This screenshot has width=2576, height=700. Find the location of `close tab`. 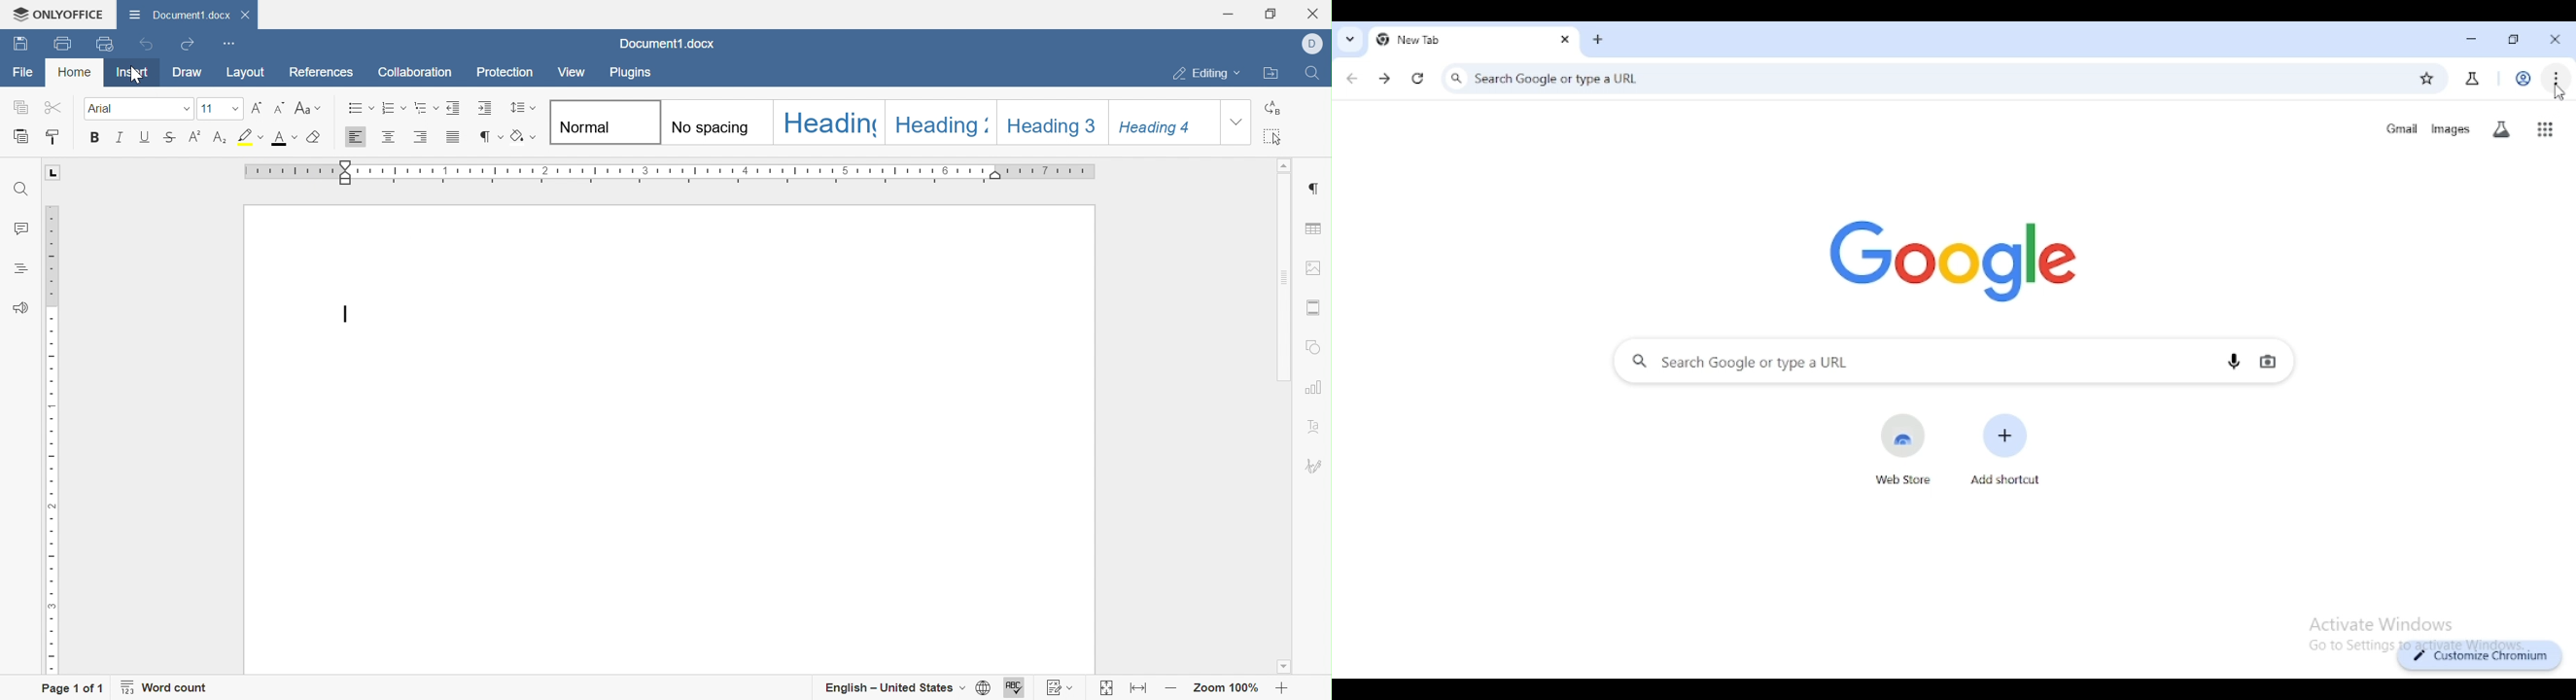

close tab is located at coordinates (1565, 40).